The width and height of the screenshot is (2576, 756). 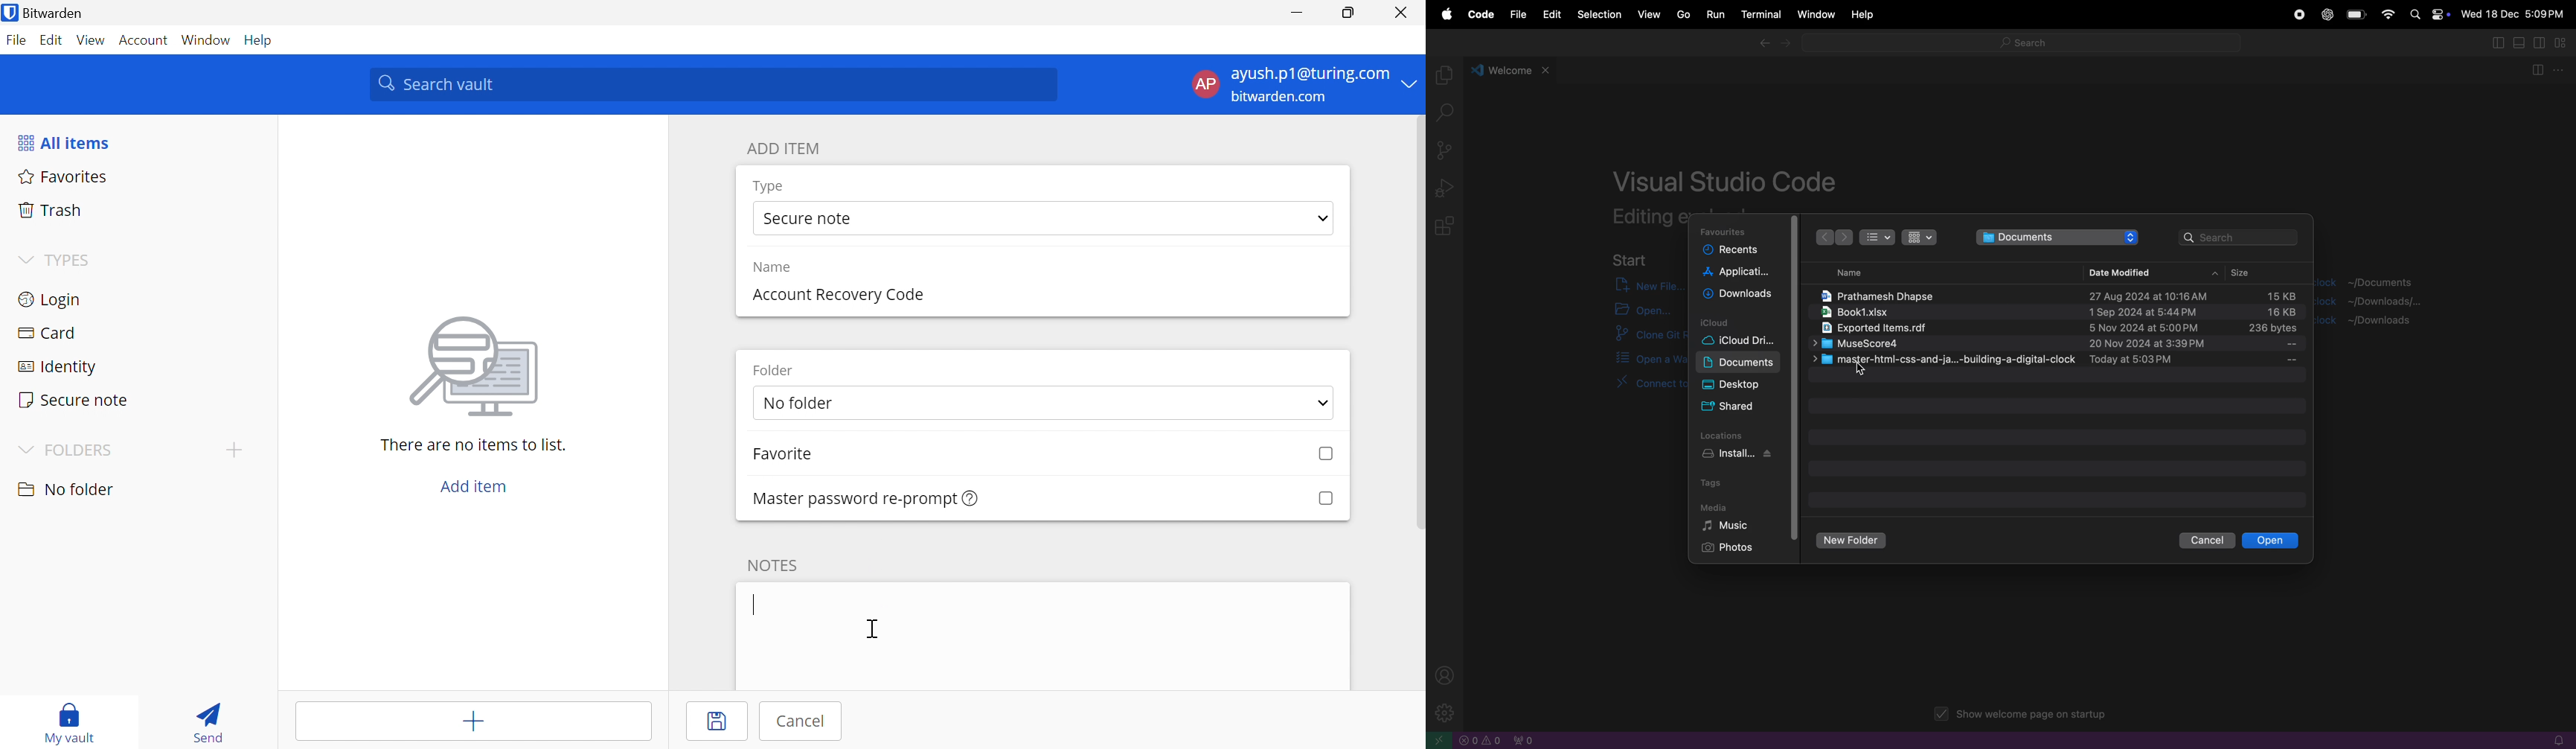 I want to click on Account Recovery Code, so click(x=836, y=293).